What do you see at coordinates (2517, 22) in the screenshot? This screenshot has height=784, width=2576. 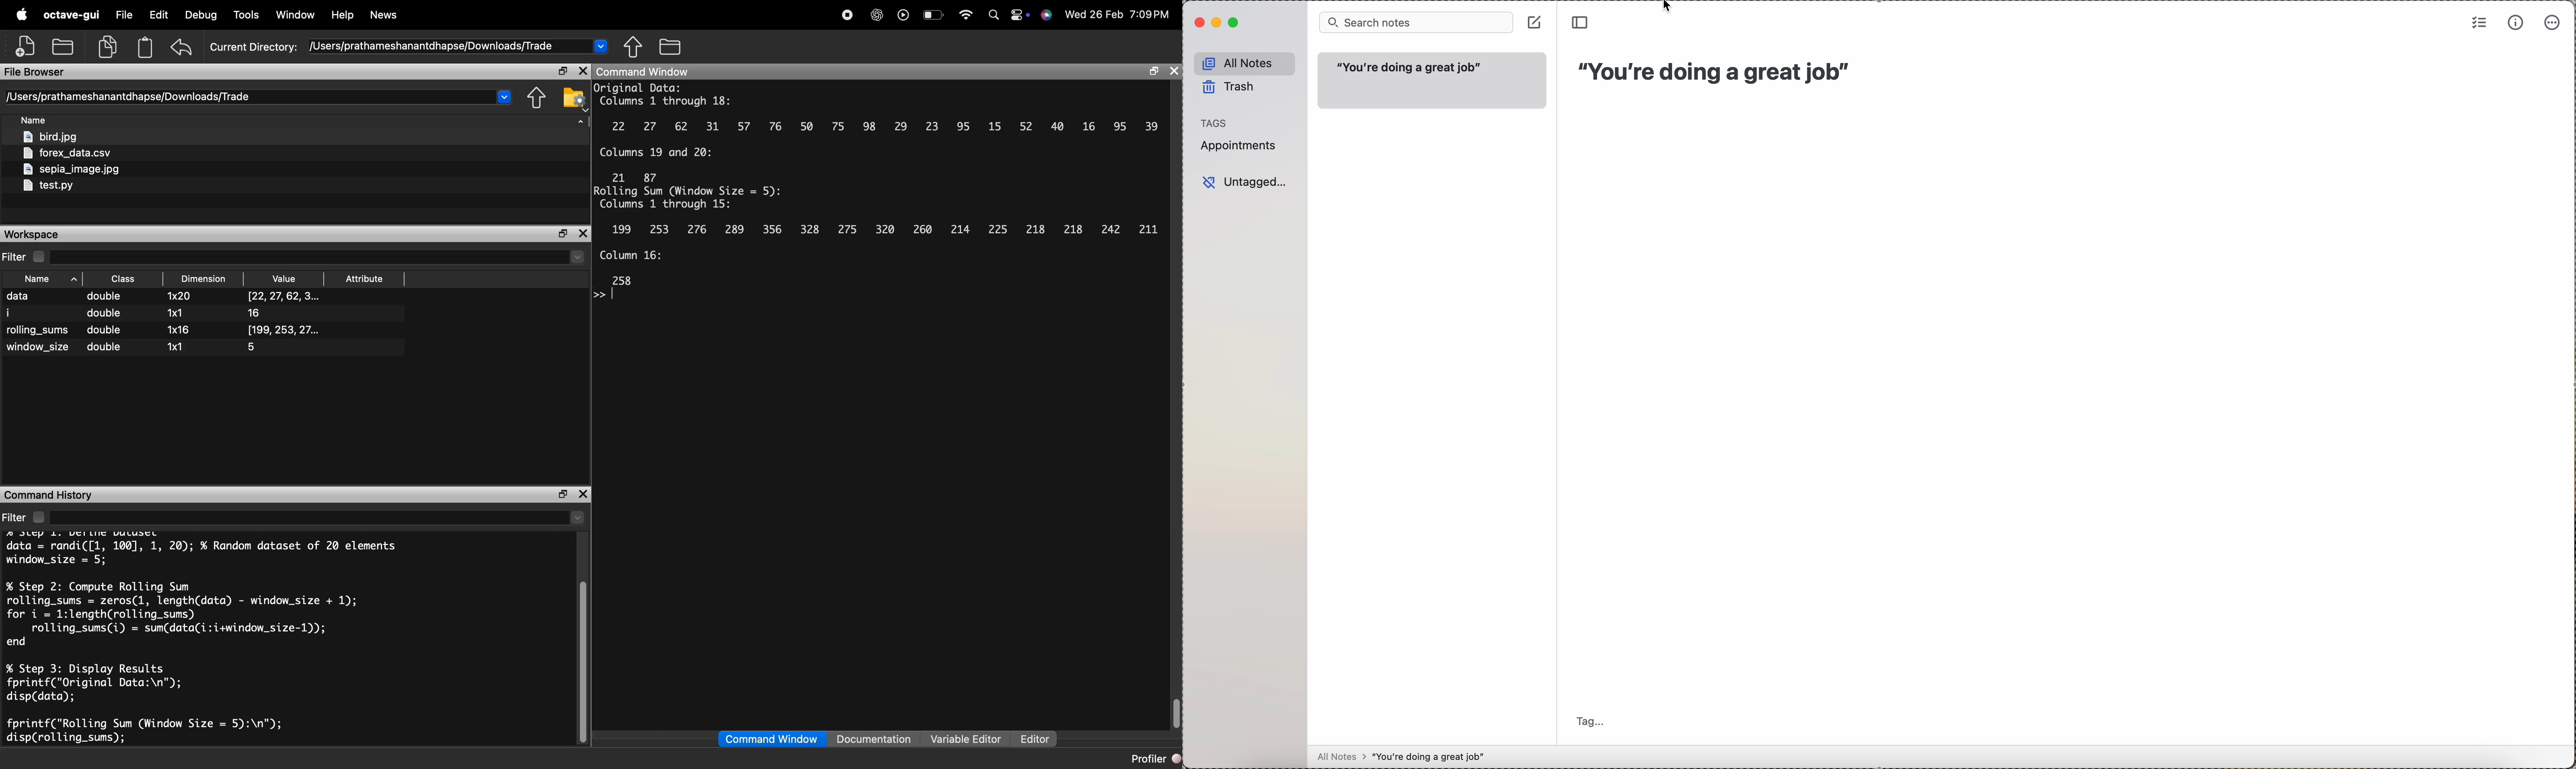 I see `metrics` at bounding box center [2517, 22].